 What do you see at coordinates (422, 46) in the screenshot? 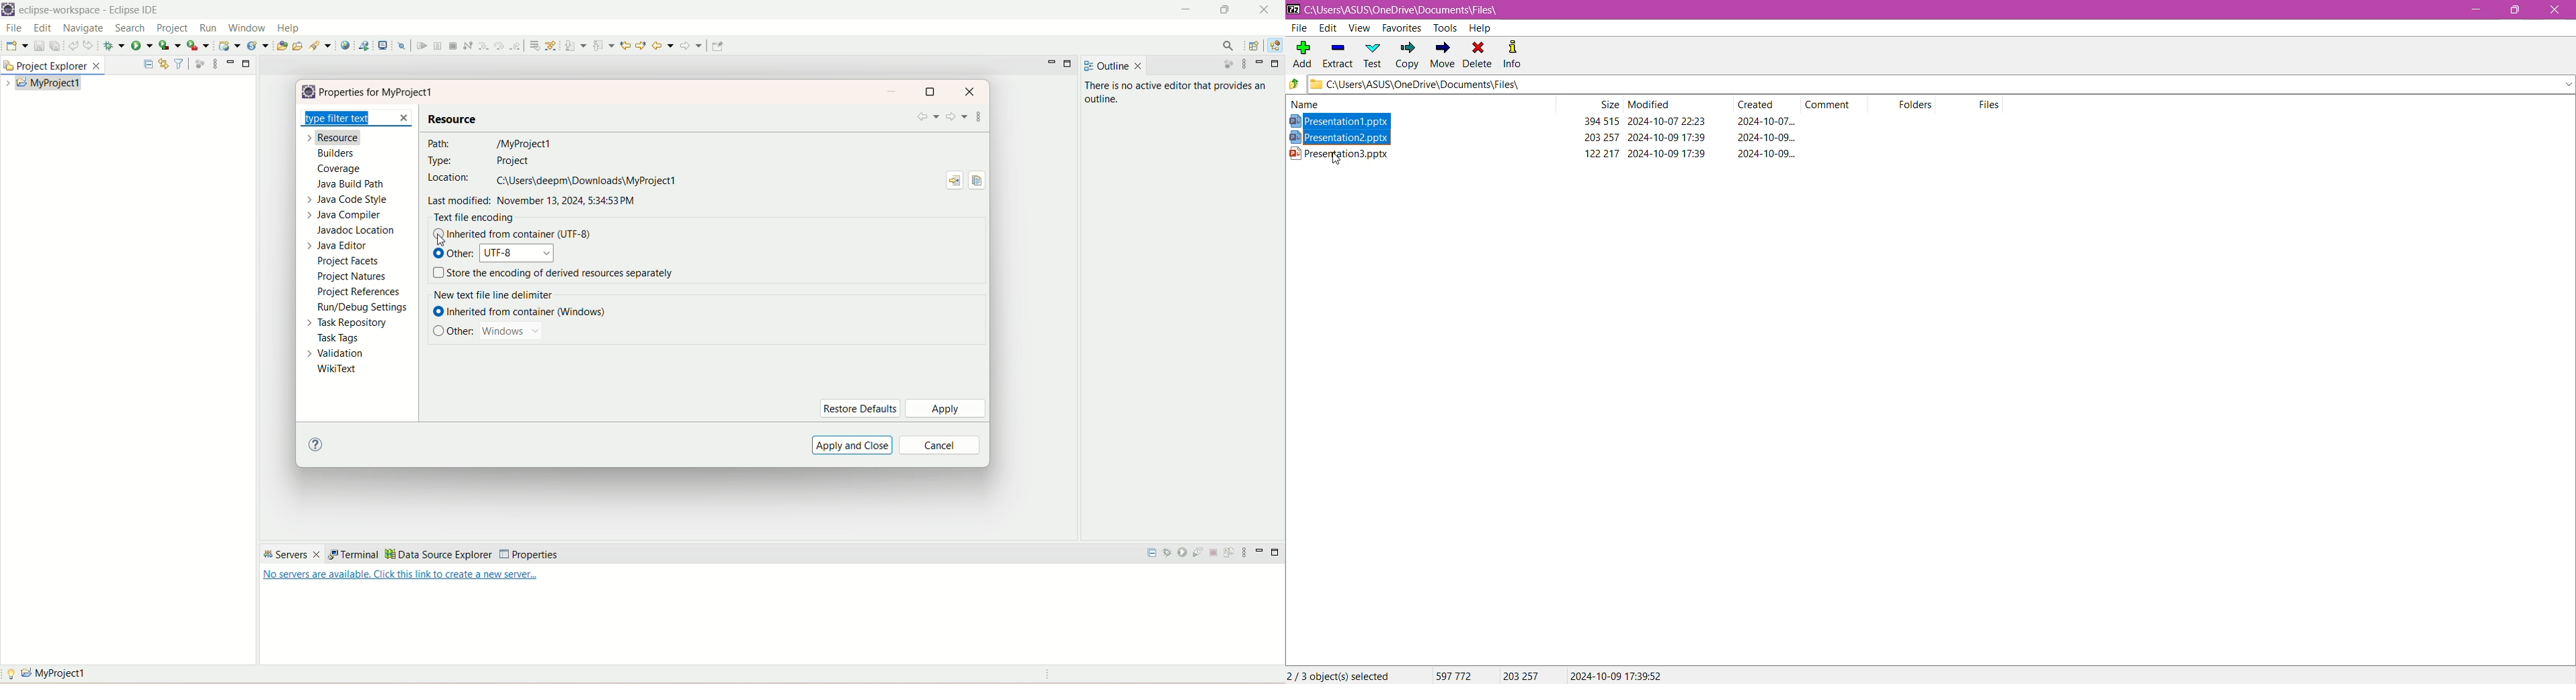
I see `resume` at bounding box center [422, 46].